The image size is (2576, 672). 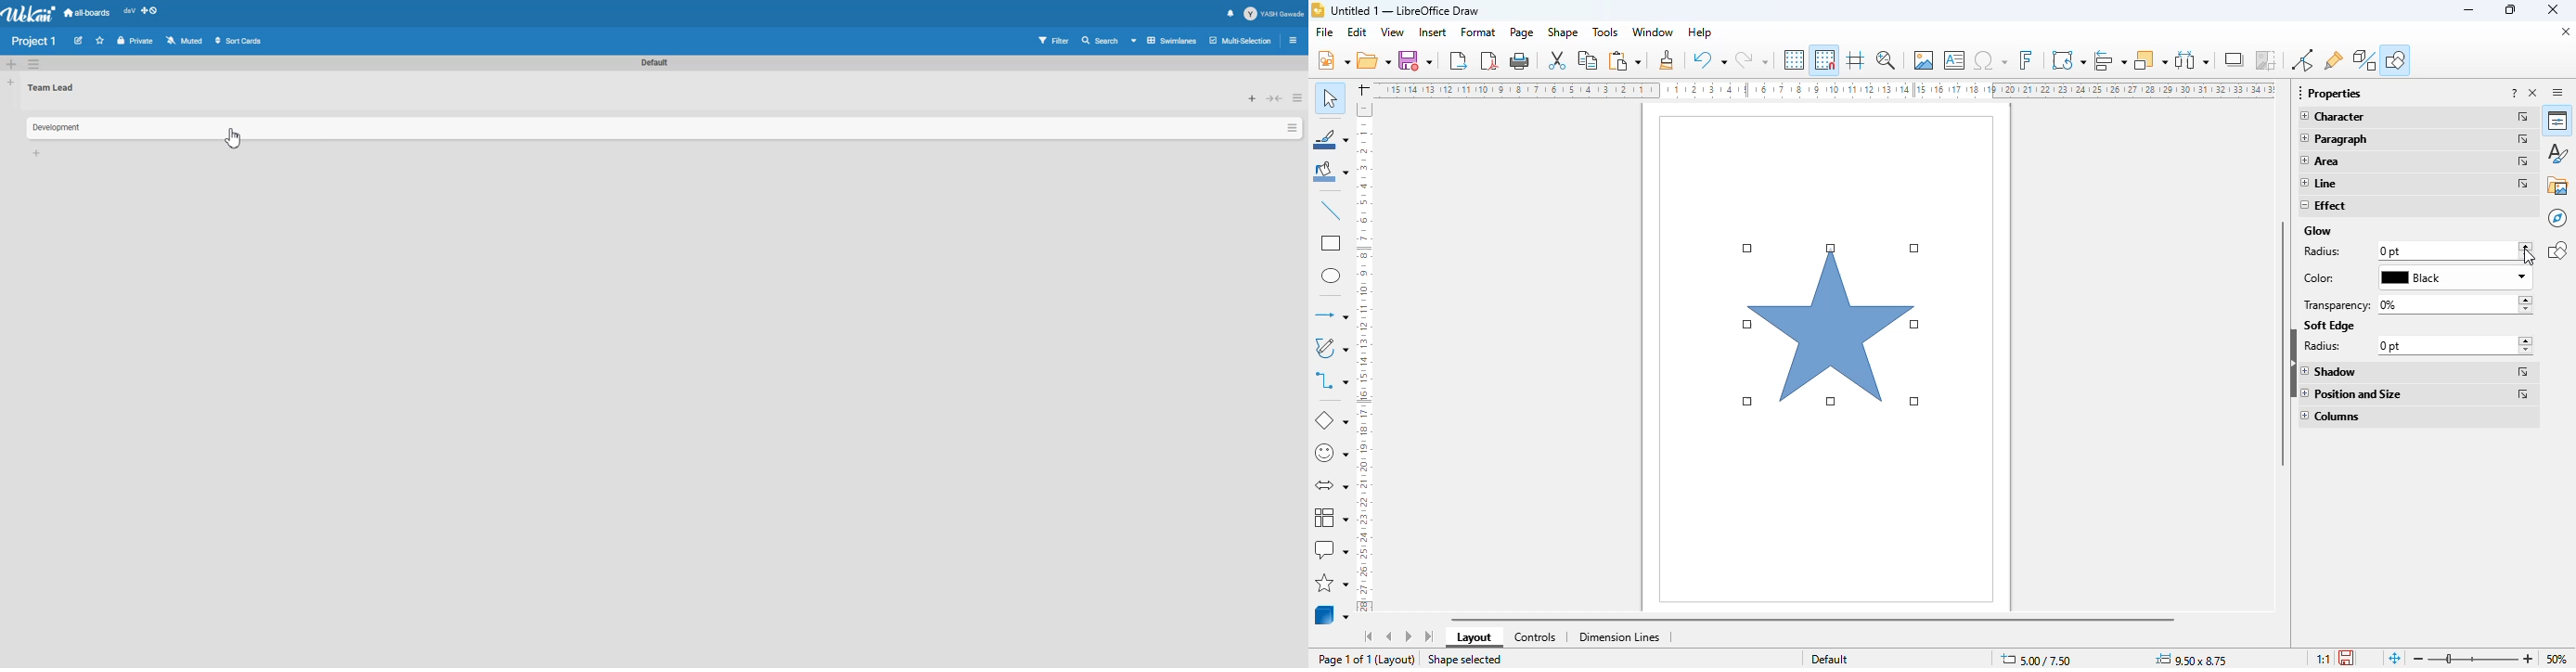 What do you see at coordinates (2364, 60) in the screenshot?
I see `toggle extrusion` at bounding box center [2364, 60].